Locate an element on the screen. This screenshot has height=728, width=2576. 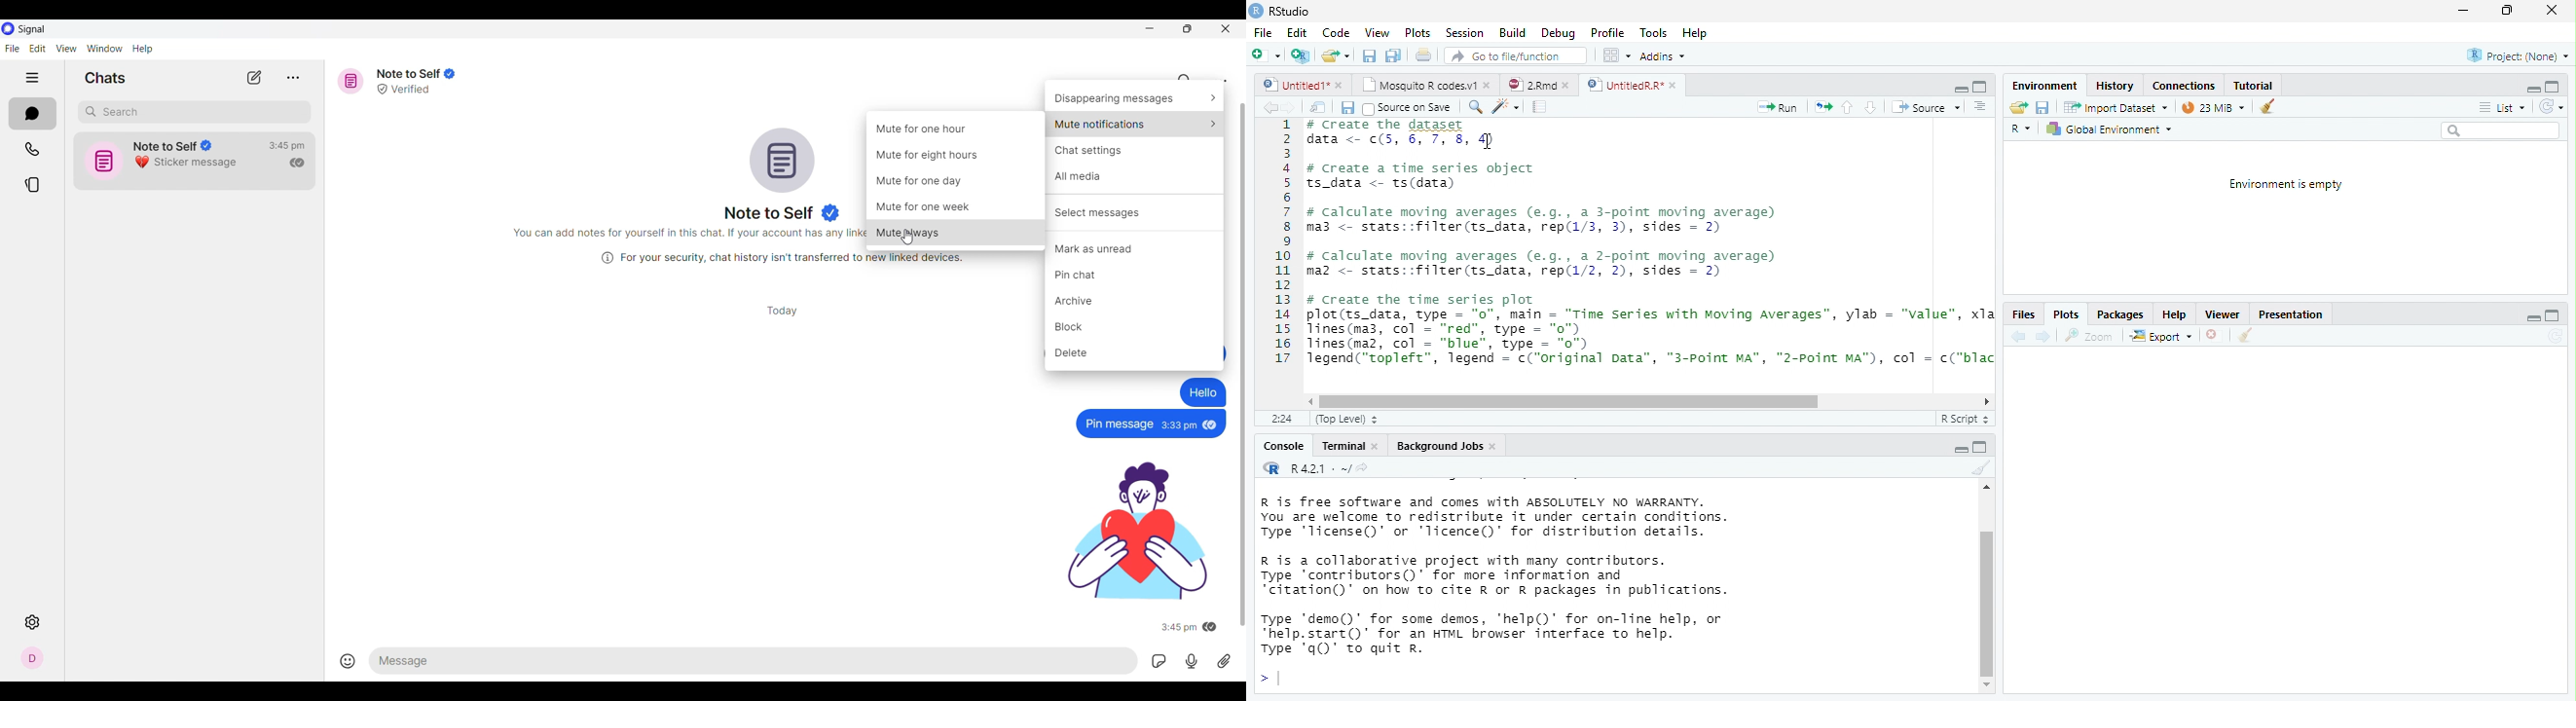
Plots is located at coordinates (1418, 33).